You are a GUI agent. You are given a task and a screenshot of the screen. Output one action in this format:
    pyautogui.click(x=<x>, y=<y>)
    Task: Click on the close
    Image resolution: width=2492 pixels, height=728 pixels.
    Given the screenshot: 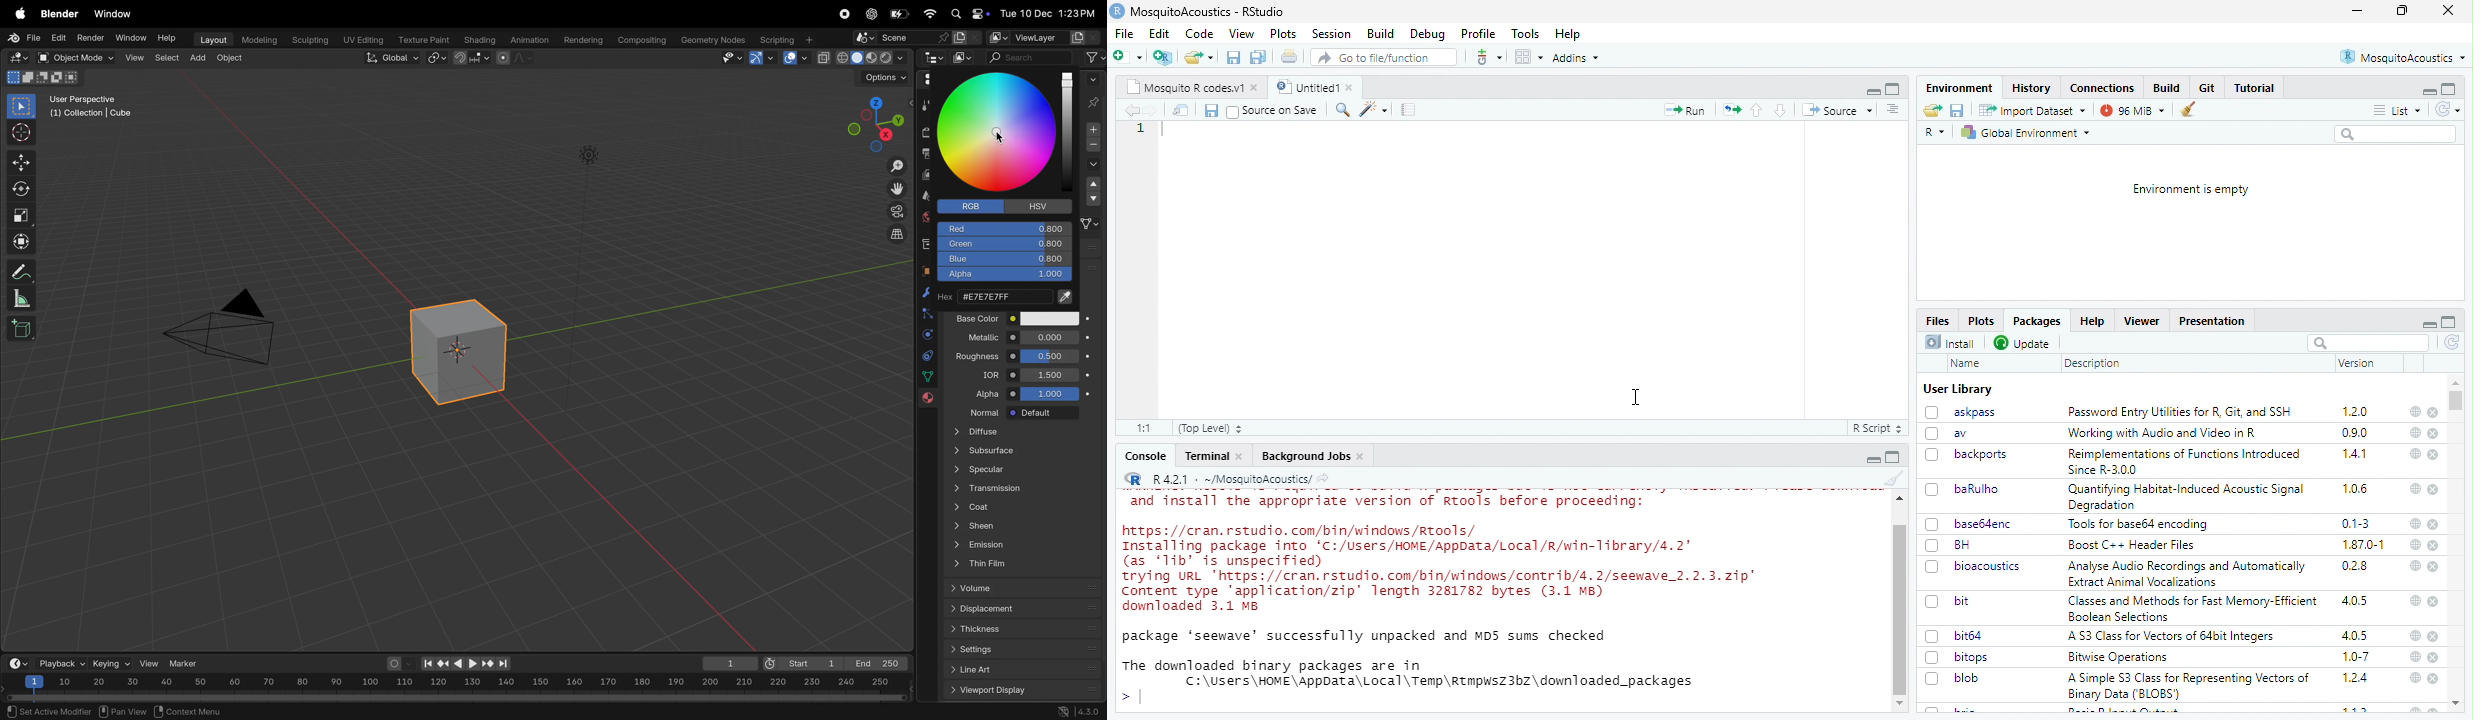 What is the action you would take?
    pyautogui.click(x=2435, y=567)
    